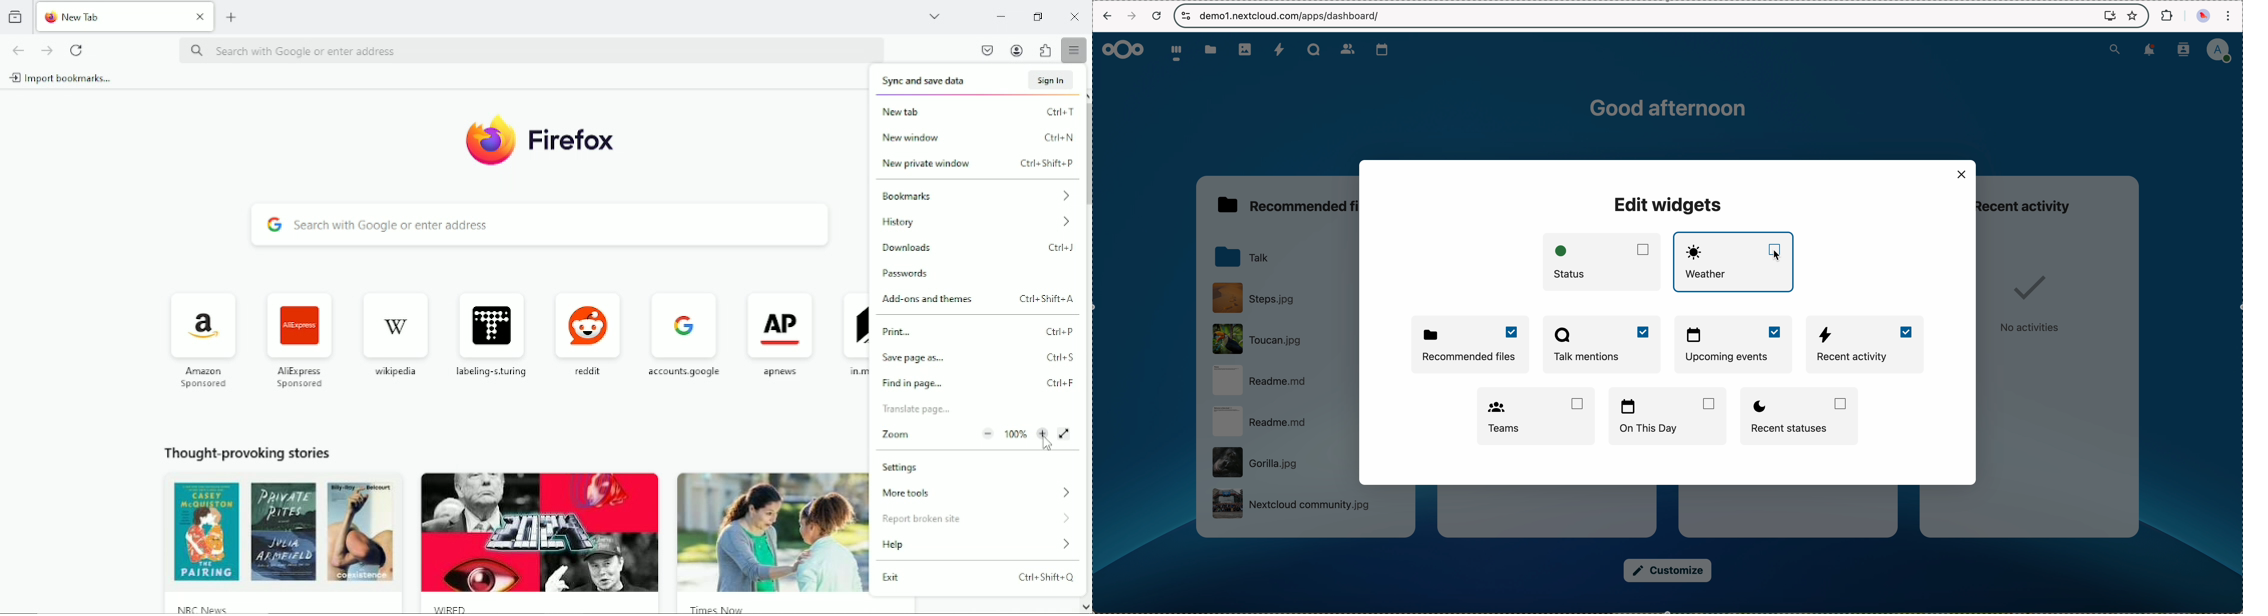  Describe the element at coordinates (1045, 443) in the screenshot. I see `cursor` at that location.